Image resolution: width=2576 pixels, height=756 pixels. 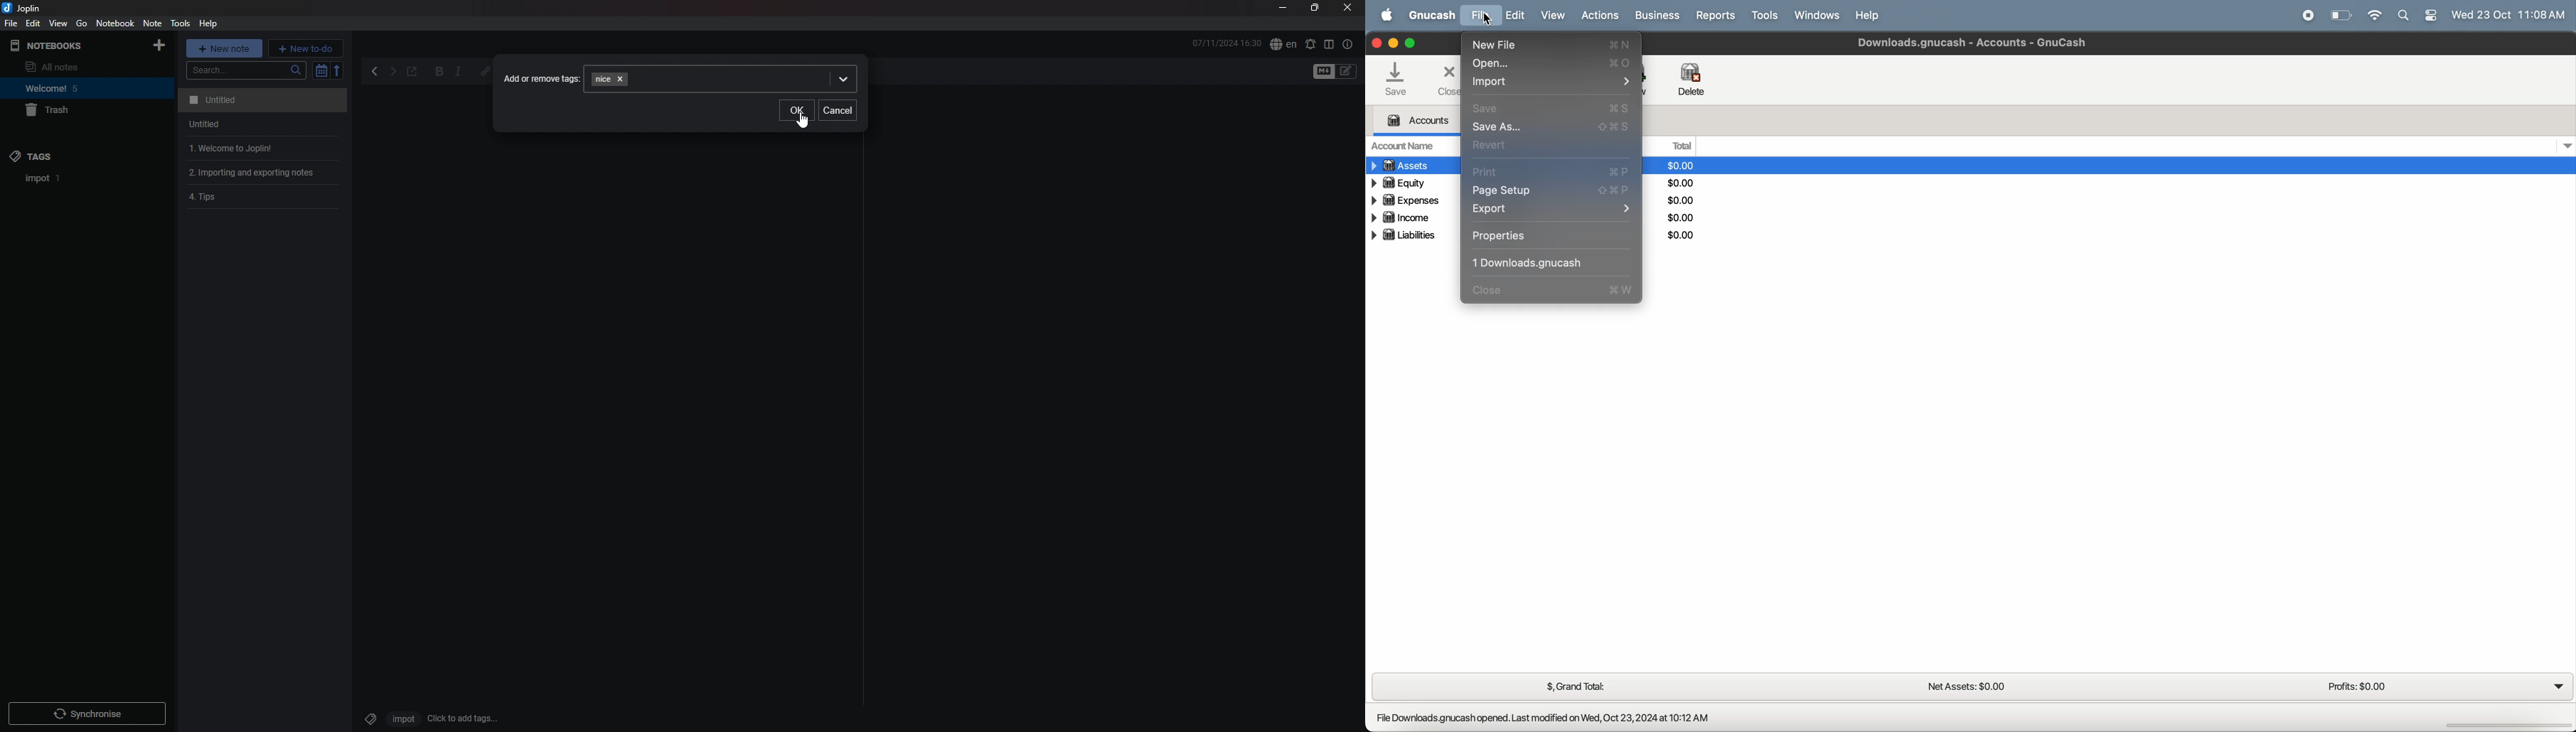 What do you see at coordinates (32, 23) in the screenshot?
I see `edit` at bounding box center [32, 23].